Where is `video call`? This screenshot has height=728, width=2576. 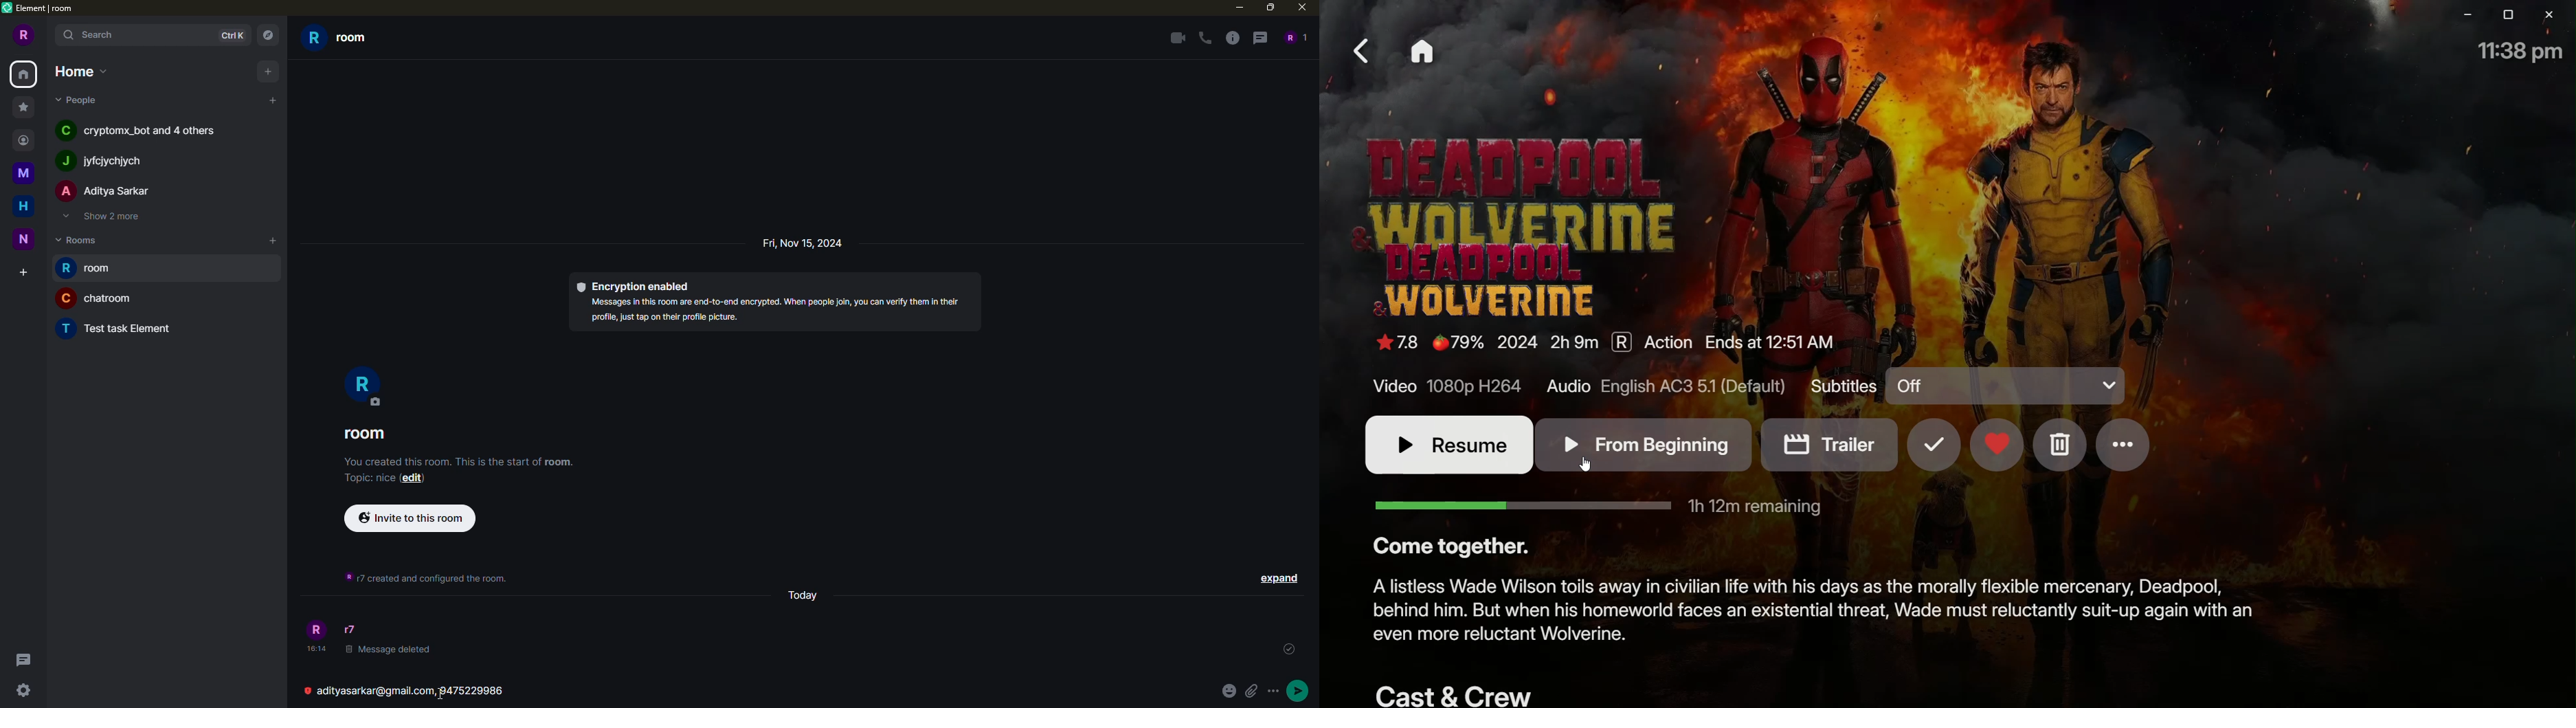 video call is located at coordinates (1172, 36).